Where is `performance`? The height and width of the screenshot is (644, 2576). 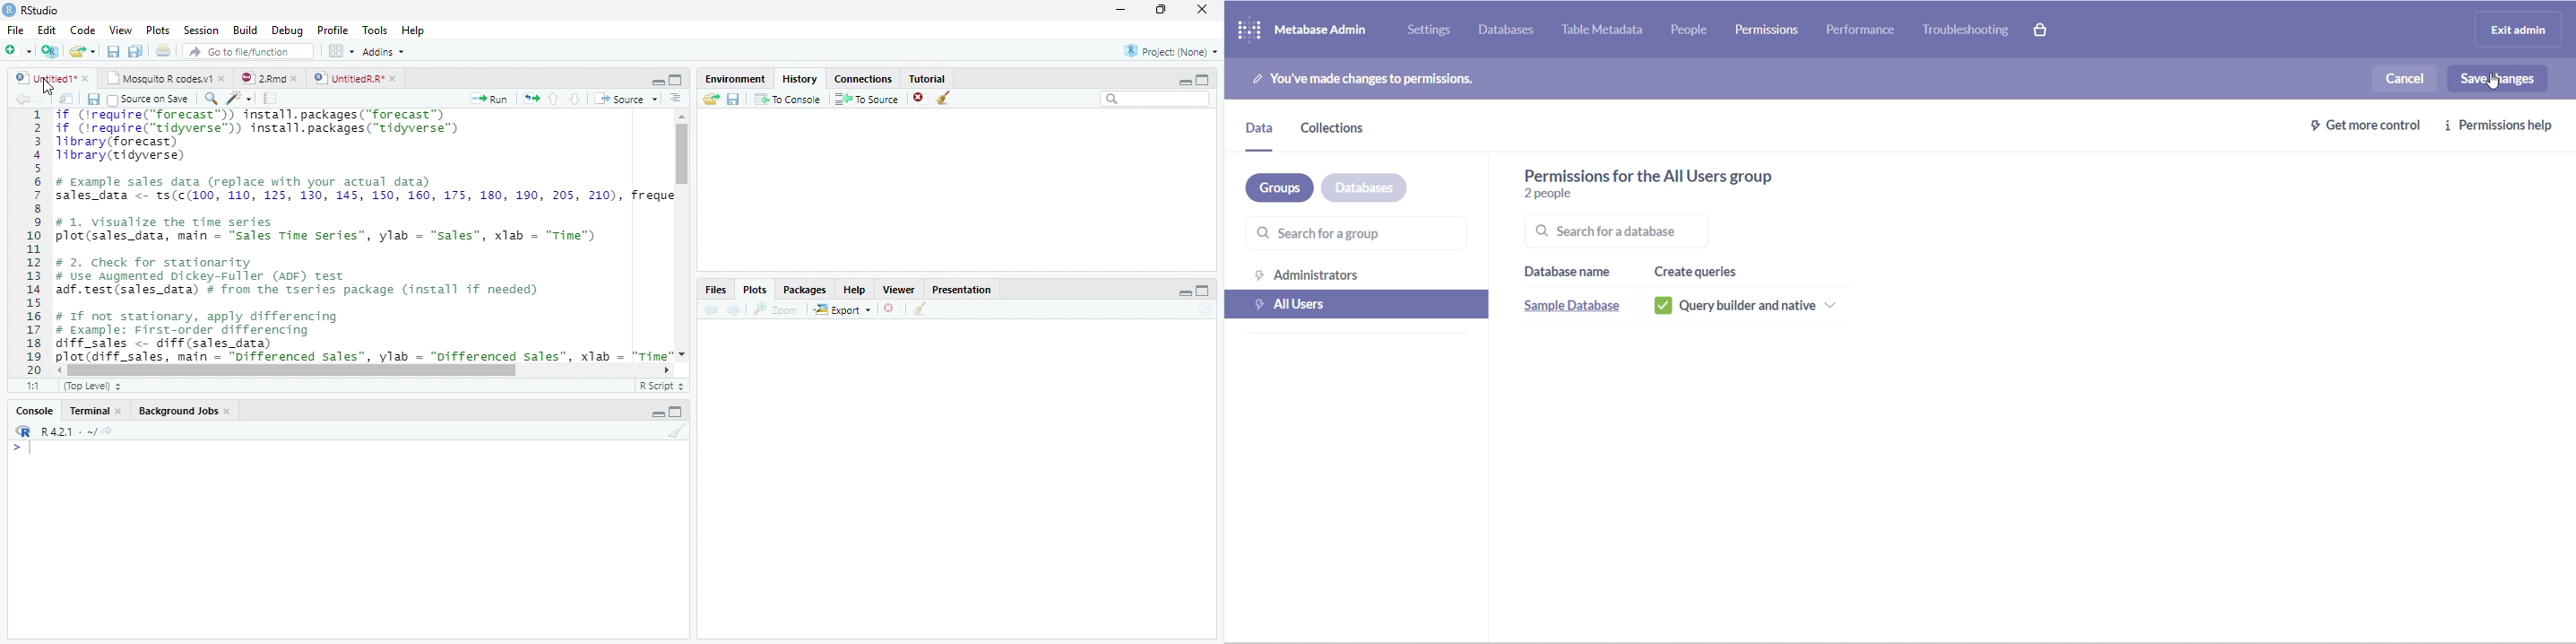 performance is located at coordinates (1862, 28).